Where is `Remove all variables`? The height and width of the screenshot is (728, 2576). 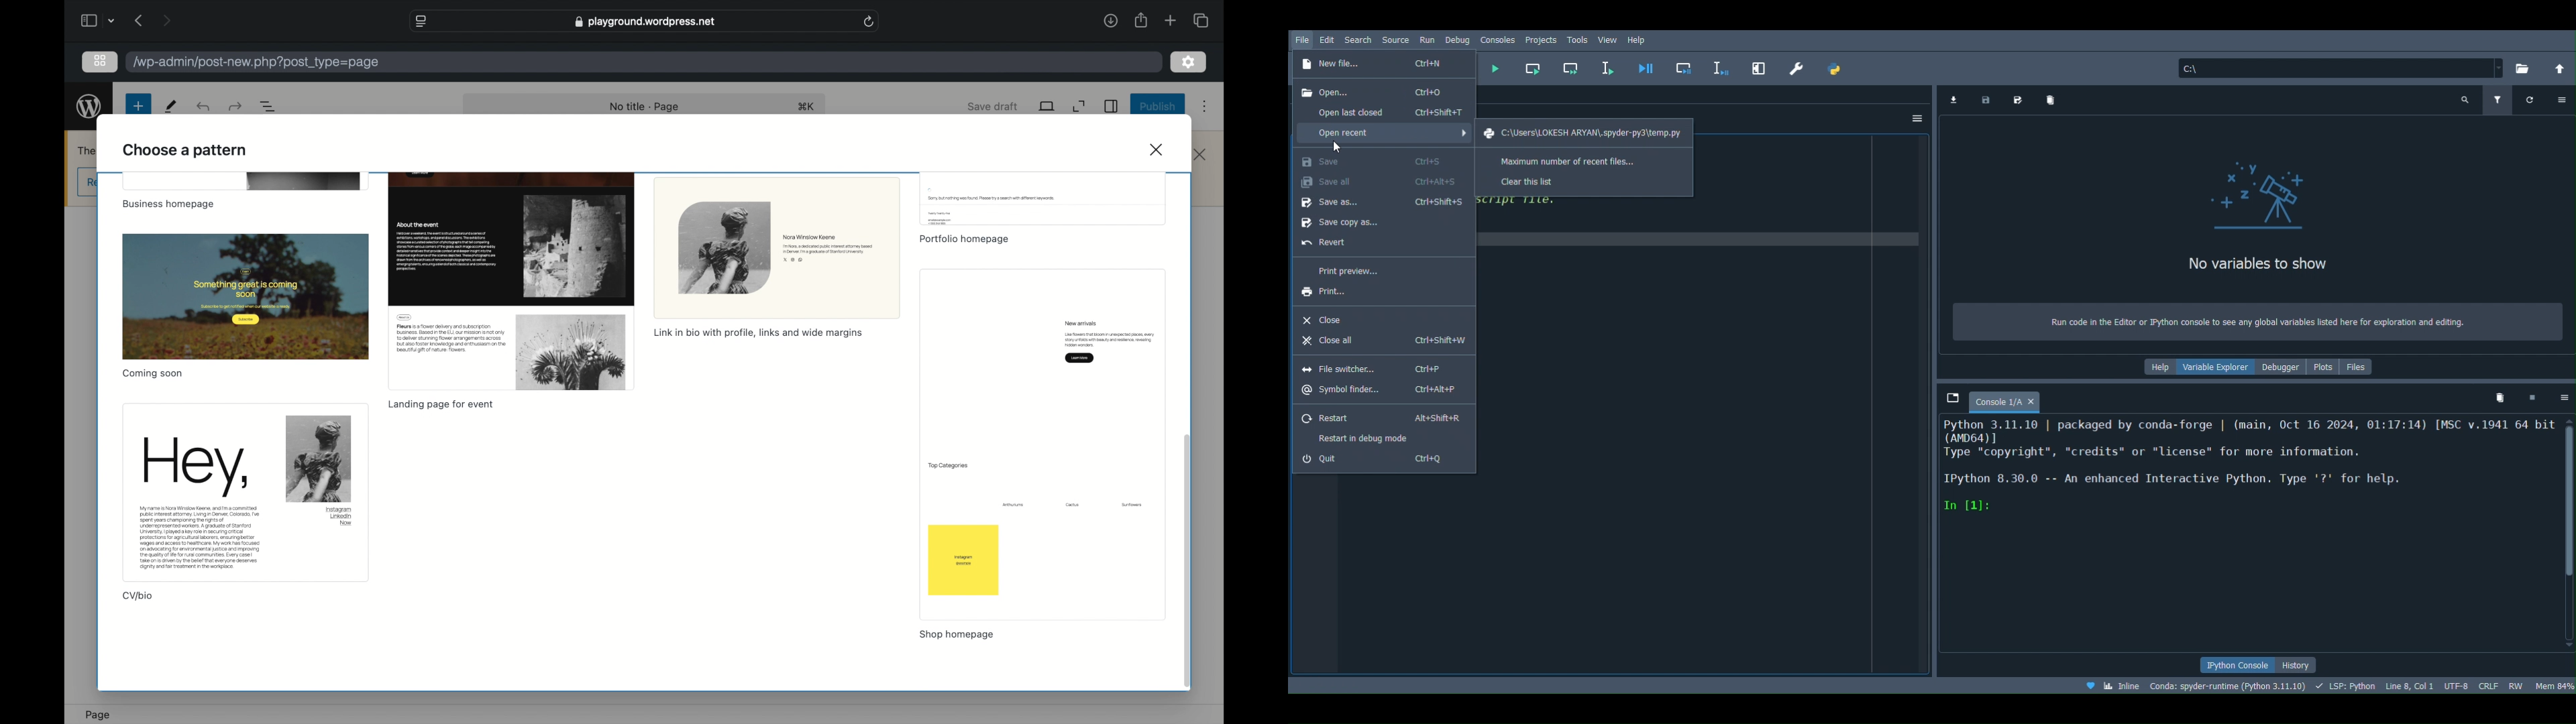
Remove all variables is located at coordinates (2053, 101).